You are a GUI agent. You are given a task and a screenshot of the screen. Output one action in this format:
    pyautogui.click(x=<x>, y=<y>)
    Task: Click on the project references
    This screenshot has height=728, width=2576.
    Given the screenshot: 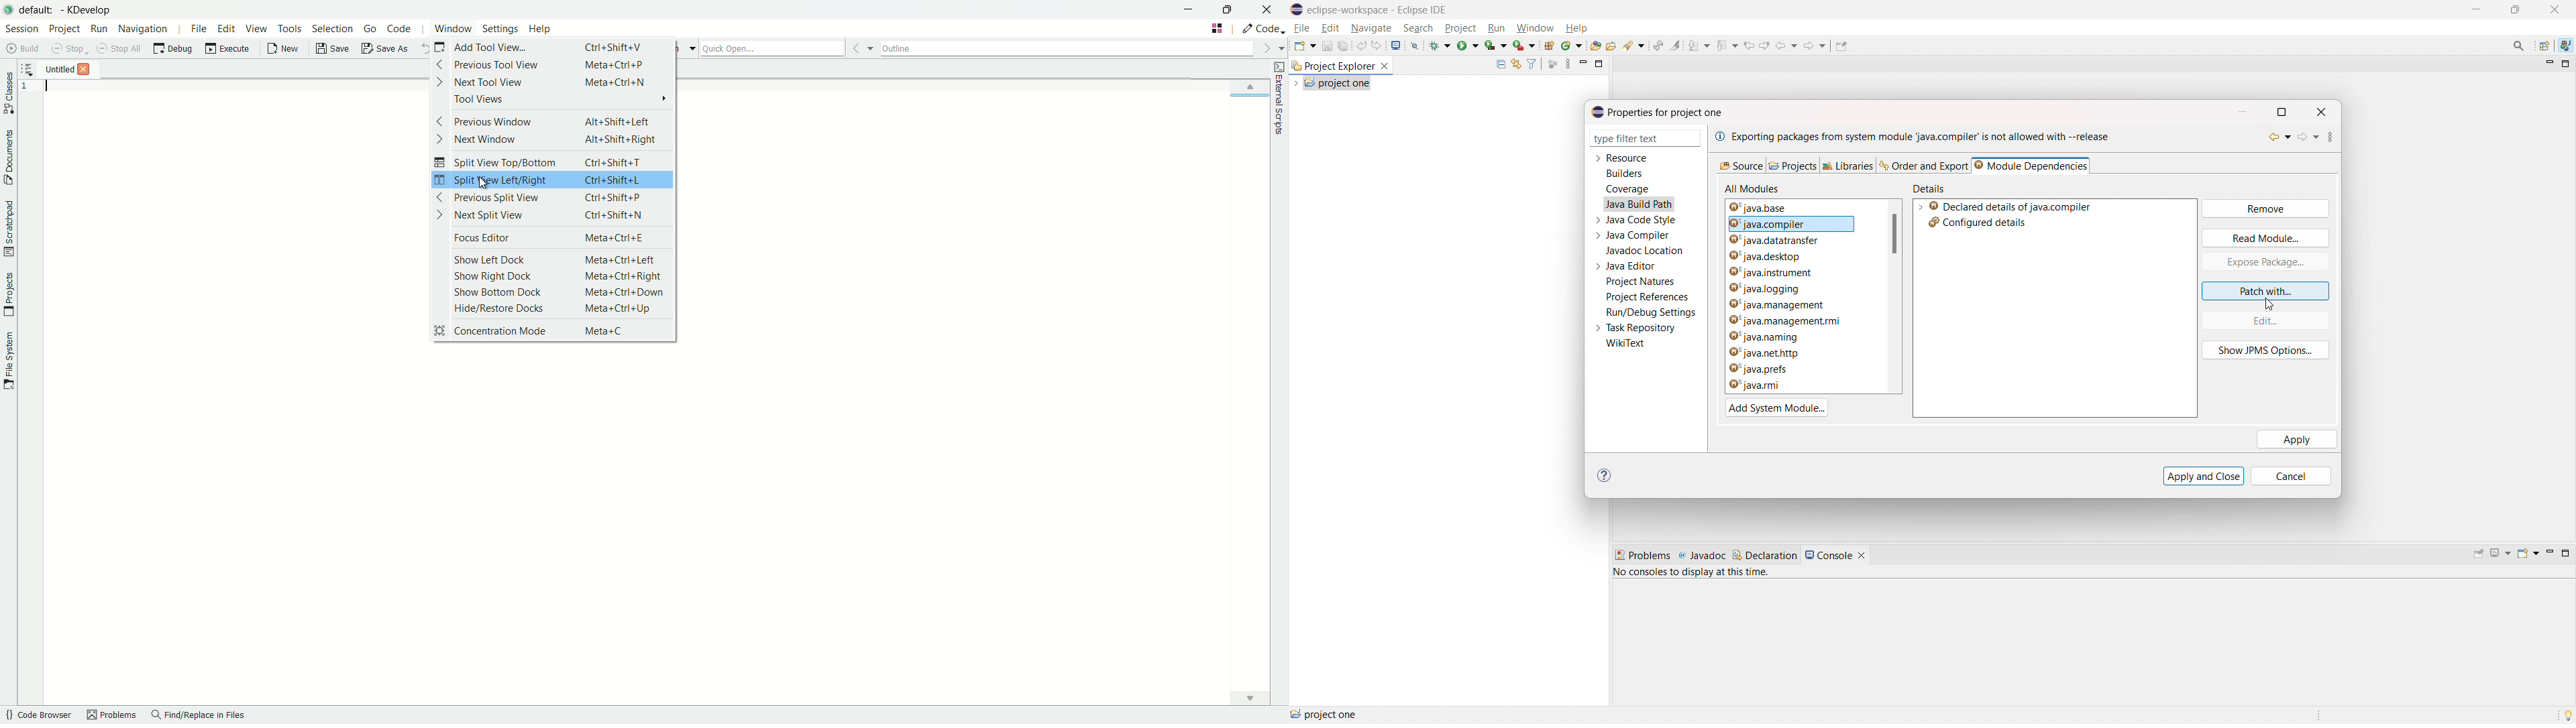 What is the action you would take?
    pyautogui.click(x=1647, y=296)
    